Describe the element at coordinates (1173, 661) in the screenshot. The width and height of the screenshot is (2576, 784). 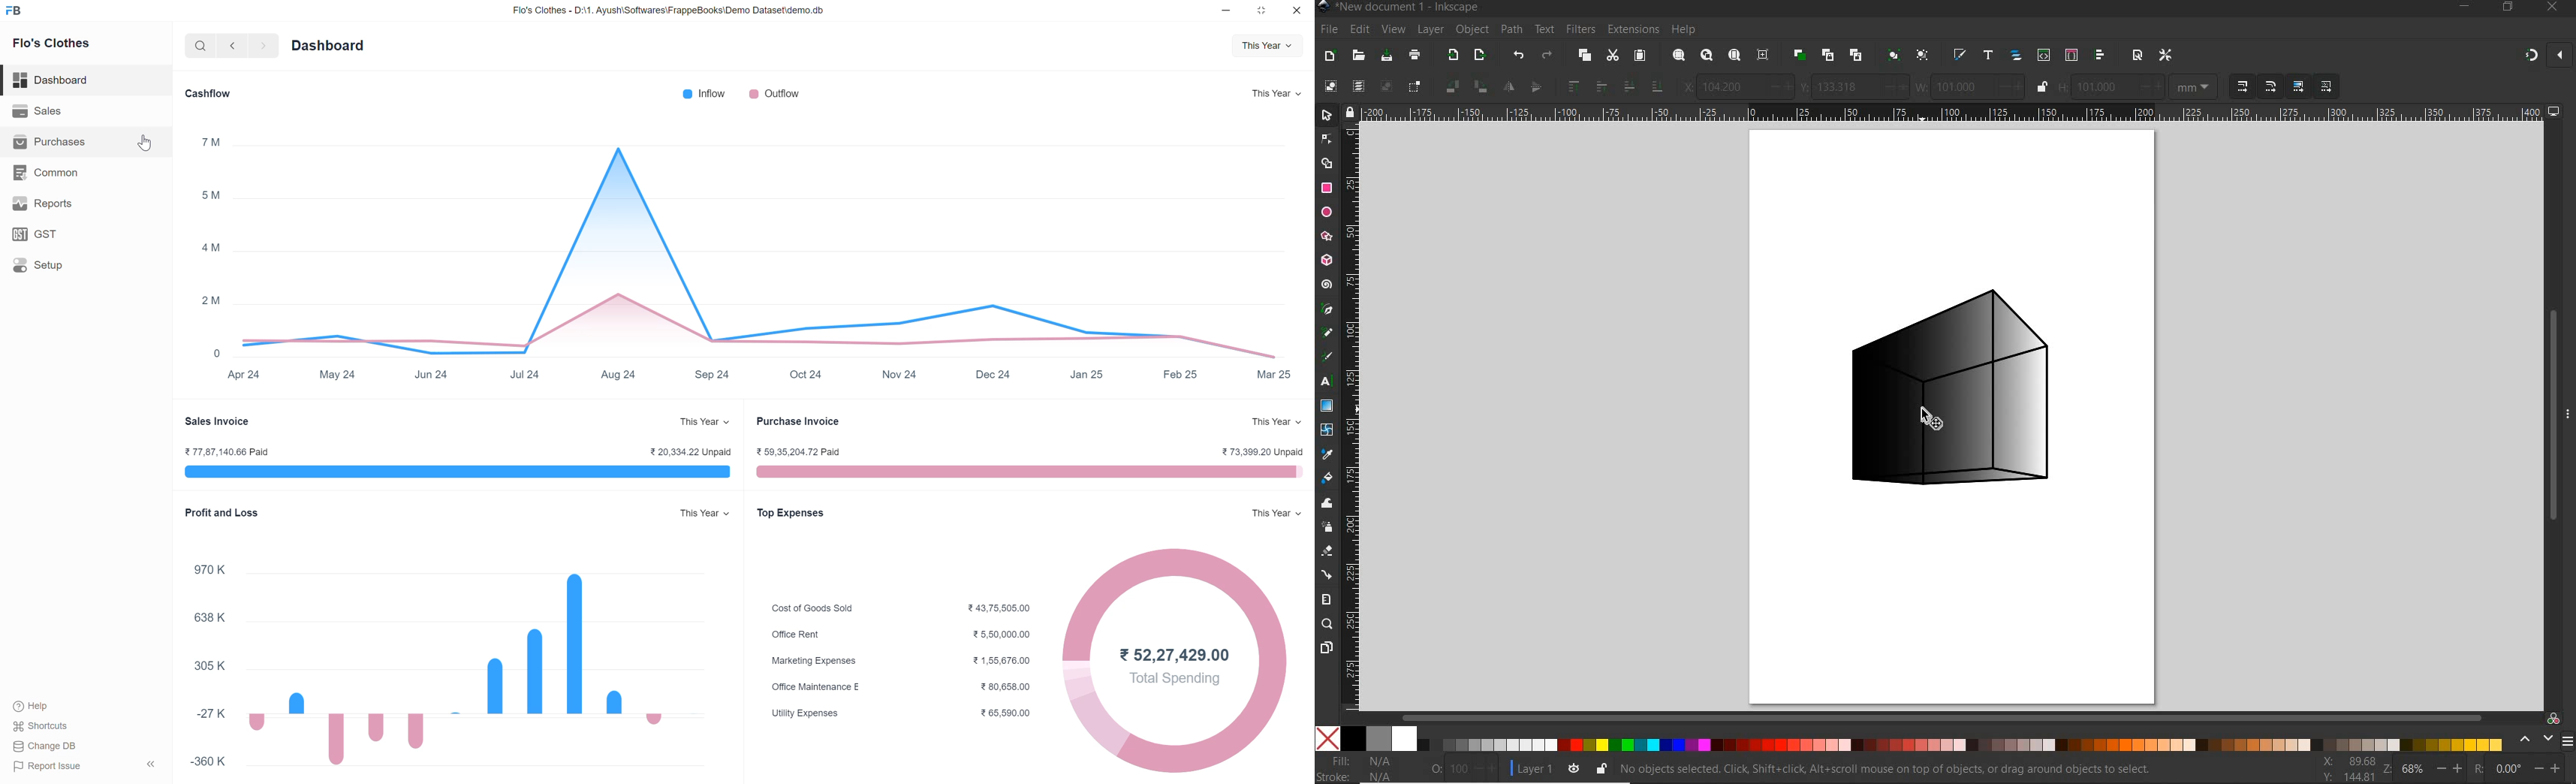
I see `¥52,27,429.00
Total Spending` at that location.